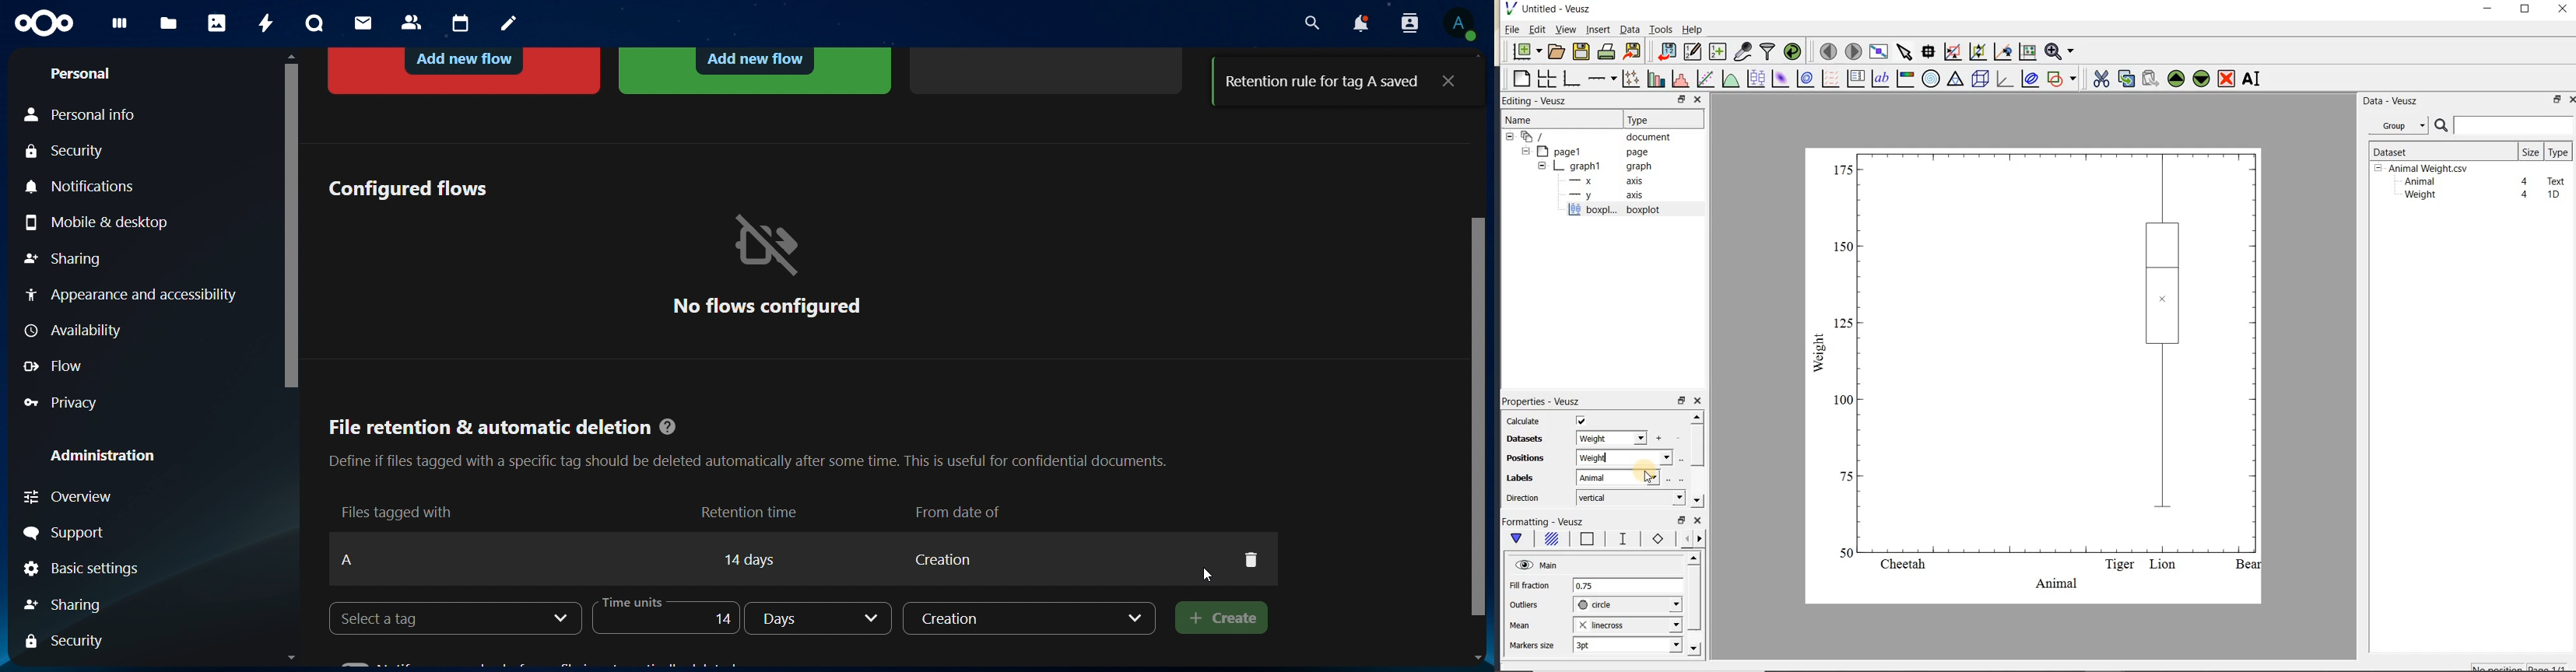 This screenshot has width=2576, height=672. What do you see at coordinates (1530, 586) in the screenshot?
I see `Fill fraction` at bounding box center [1530, 586].